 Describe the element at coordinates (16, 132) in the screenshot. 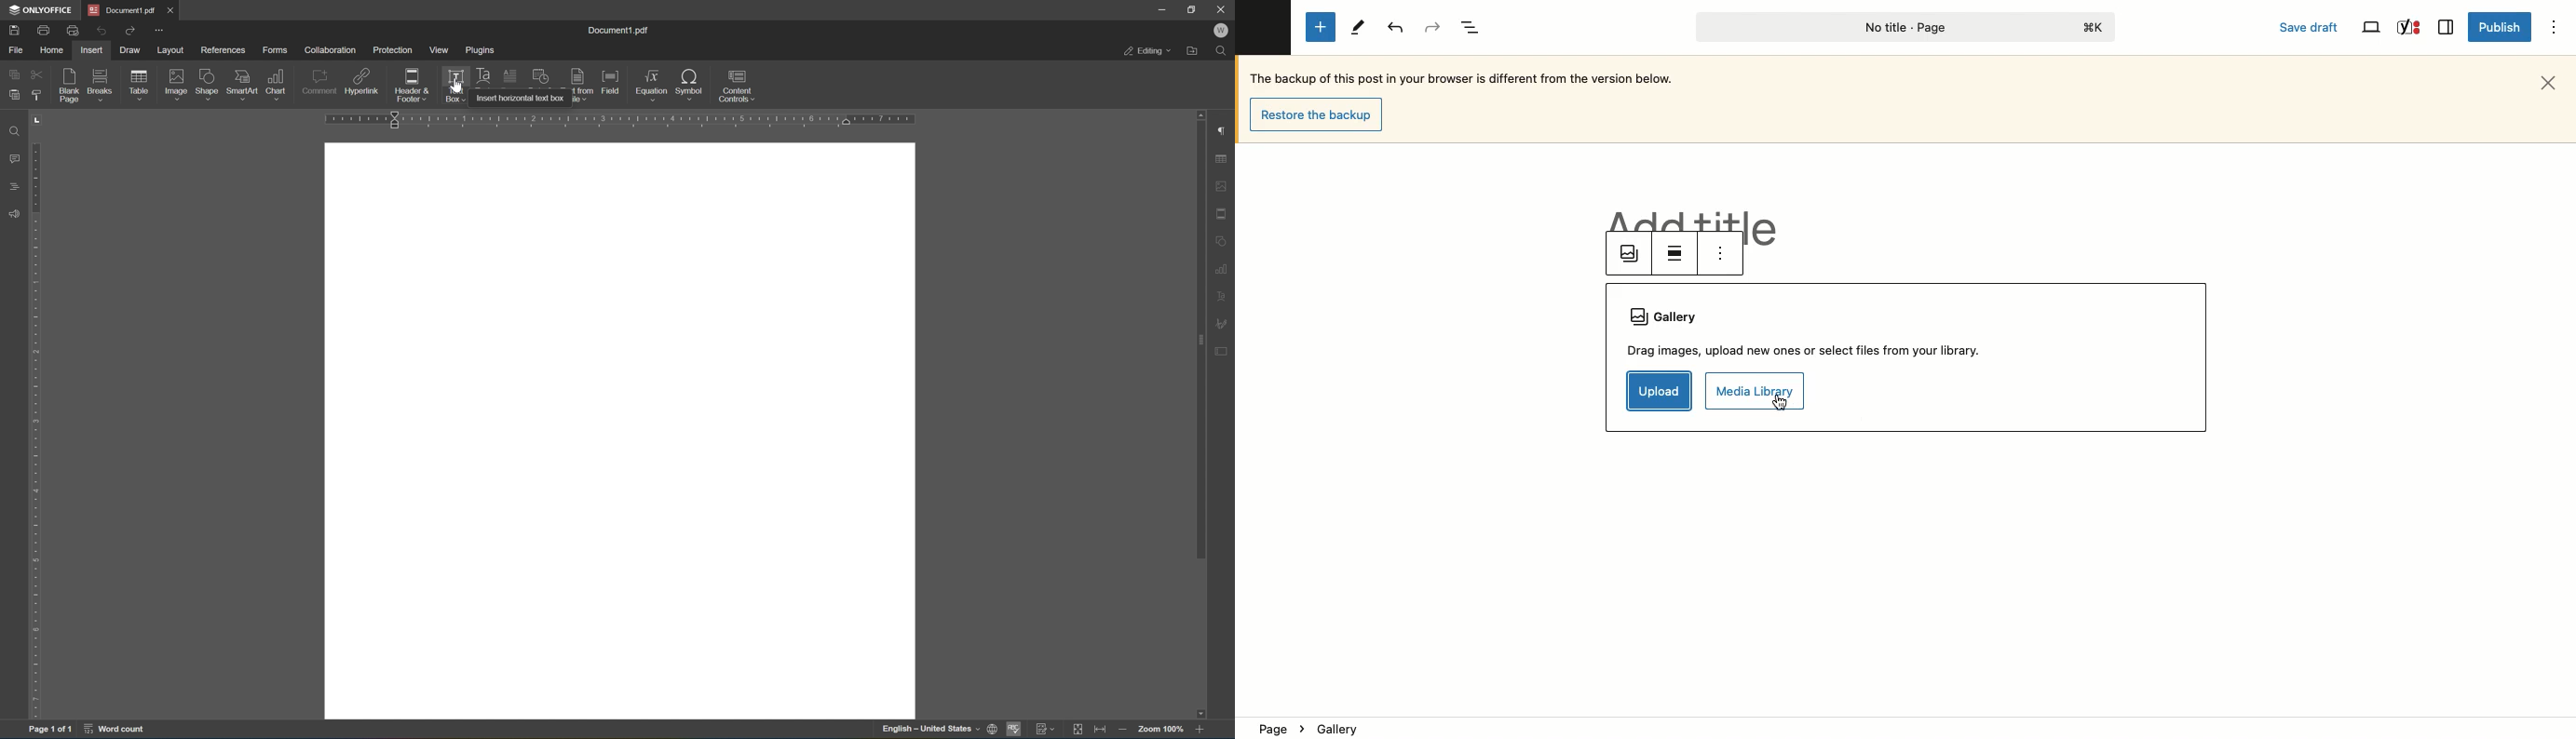

I see `Find` at that location.